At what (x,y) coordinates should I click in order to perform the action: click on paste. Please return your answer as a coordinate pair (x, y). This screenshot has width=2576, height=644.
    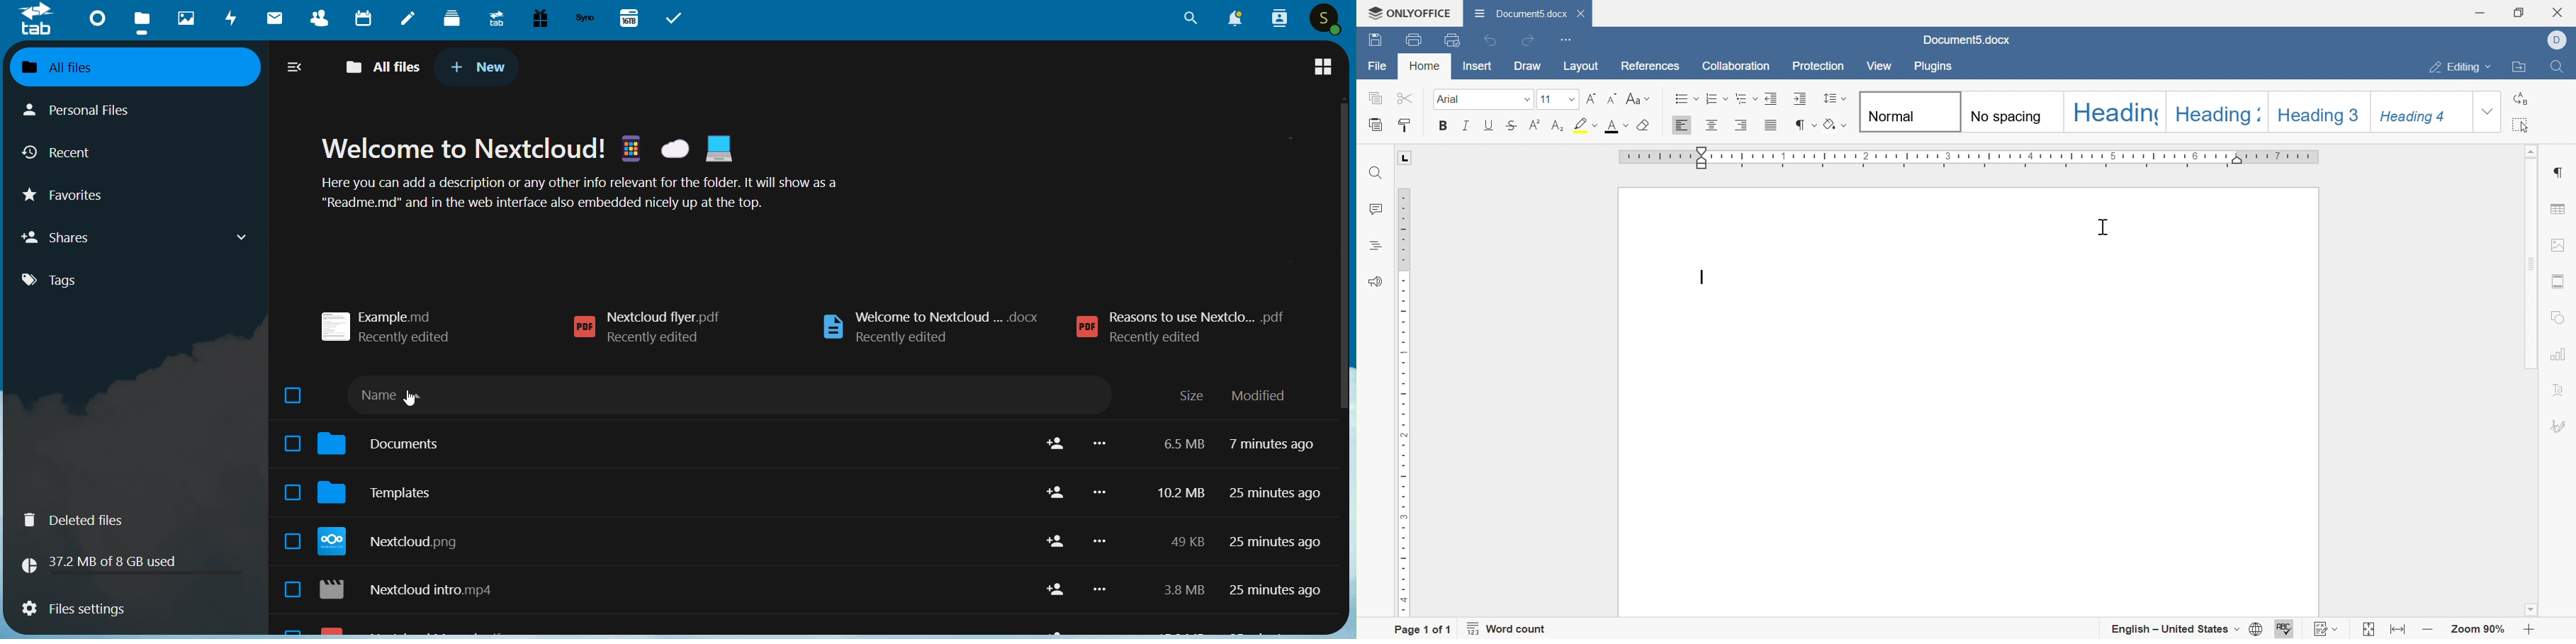
    Looking at the image, I should click on (1373, 125).